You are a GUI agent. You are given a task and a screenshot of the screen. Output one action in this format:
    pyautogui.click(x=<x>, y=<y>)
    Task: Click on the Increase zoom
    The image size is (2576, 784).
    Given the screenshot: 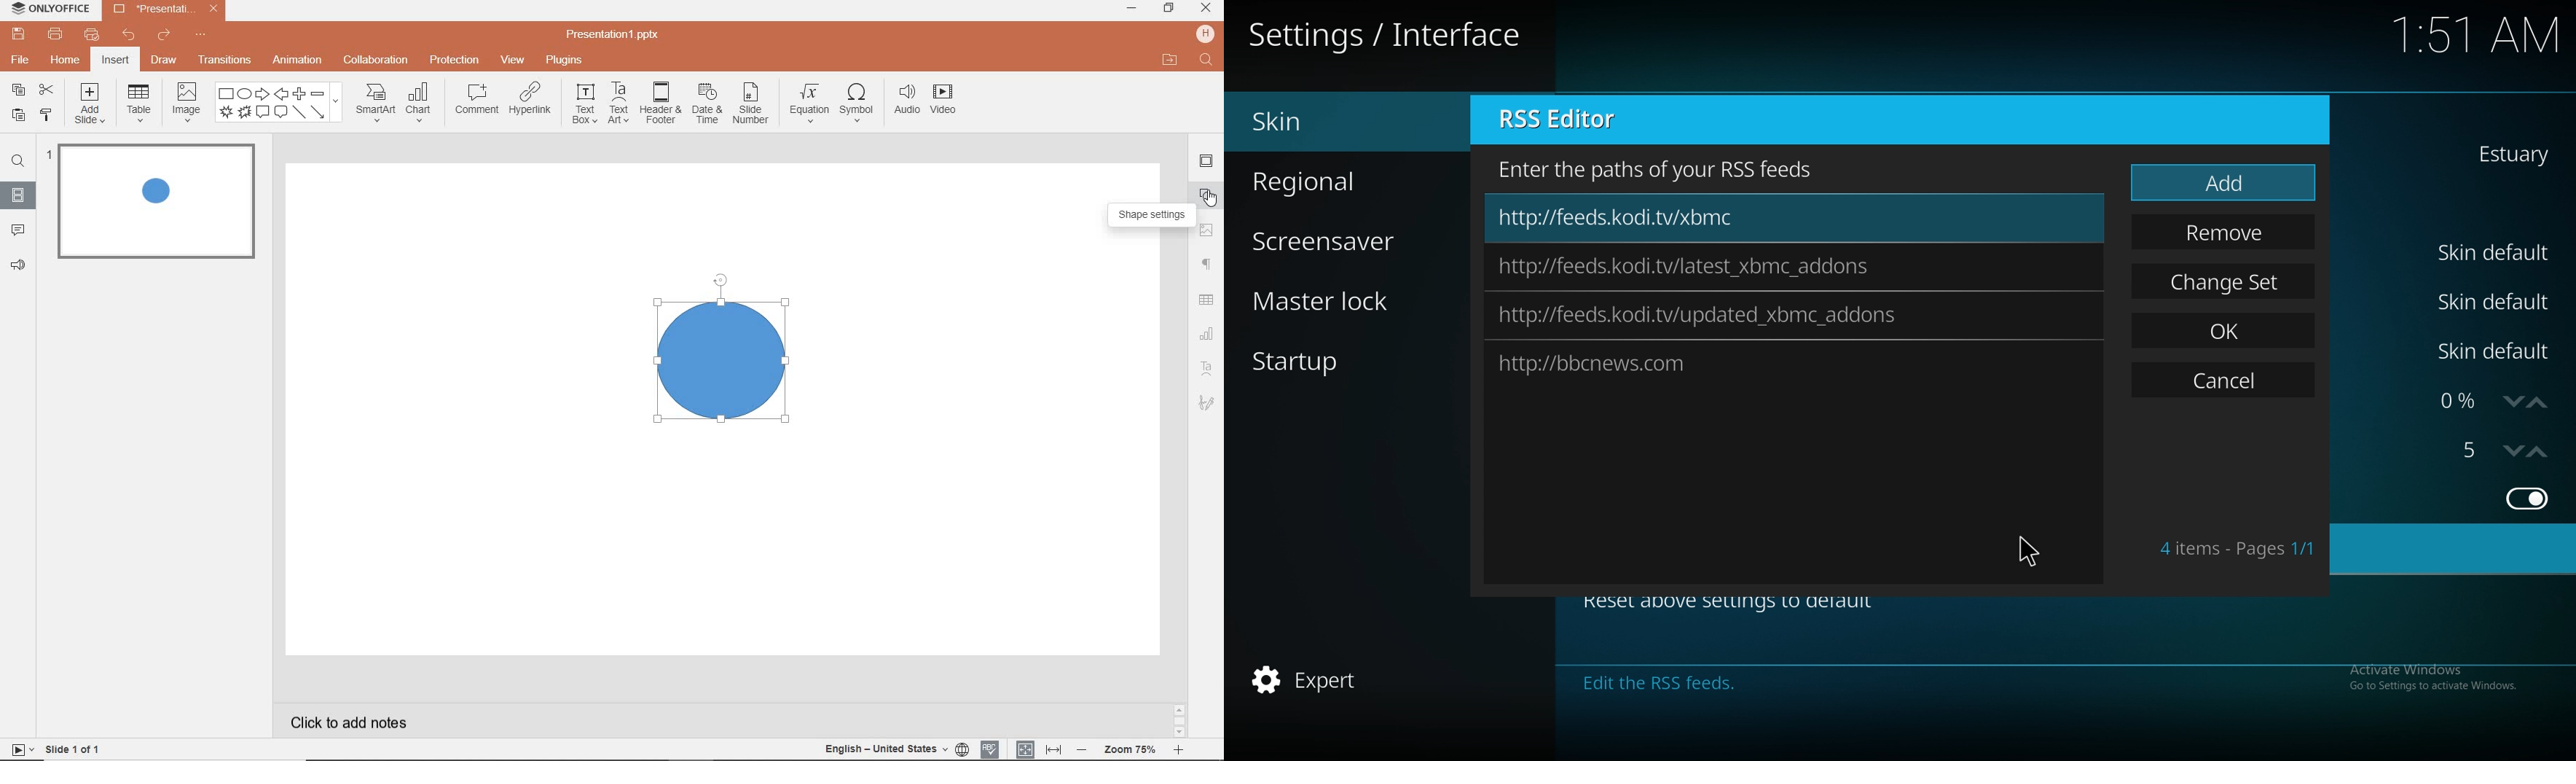 What is the action you would take?
    pyautogui.click(x=2546, y=450)
    